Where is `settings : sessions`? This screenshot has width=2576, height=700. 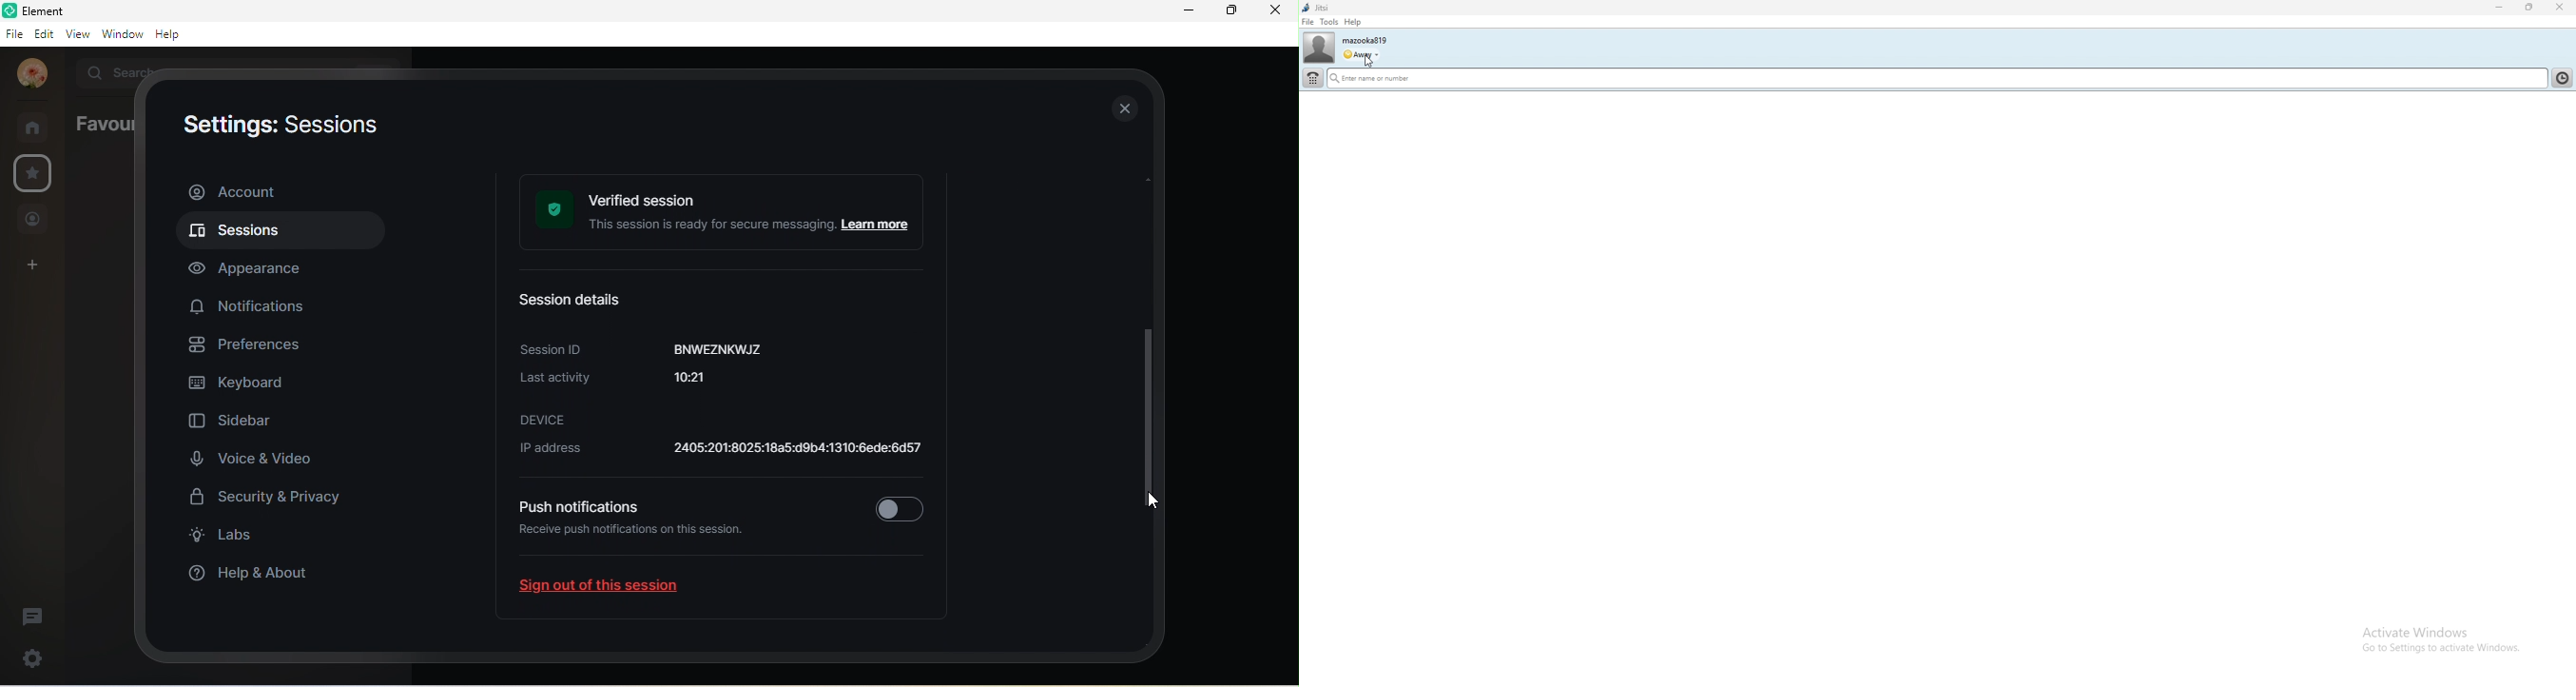
settings : sessions is located at coordinates (278, 128).